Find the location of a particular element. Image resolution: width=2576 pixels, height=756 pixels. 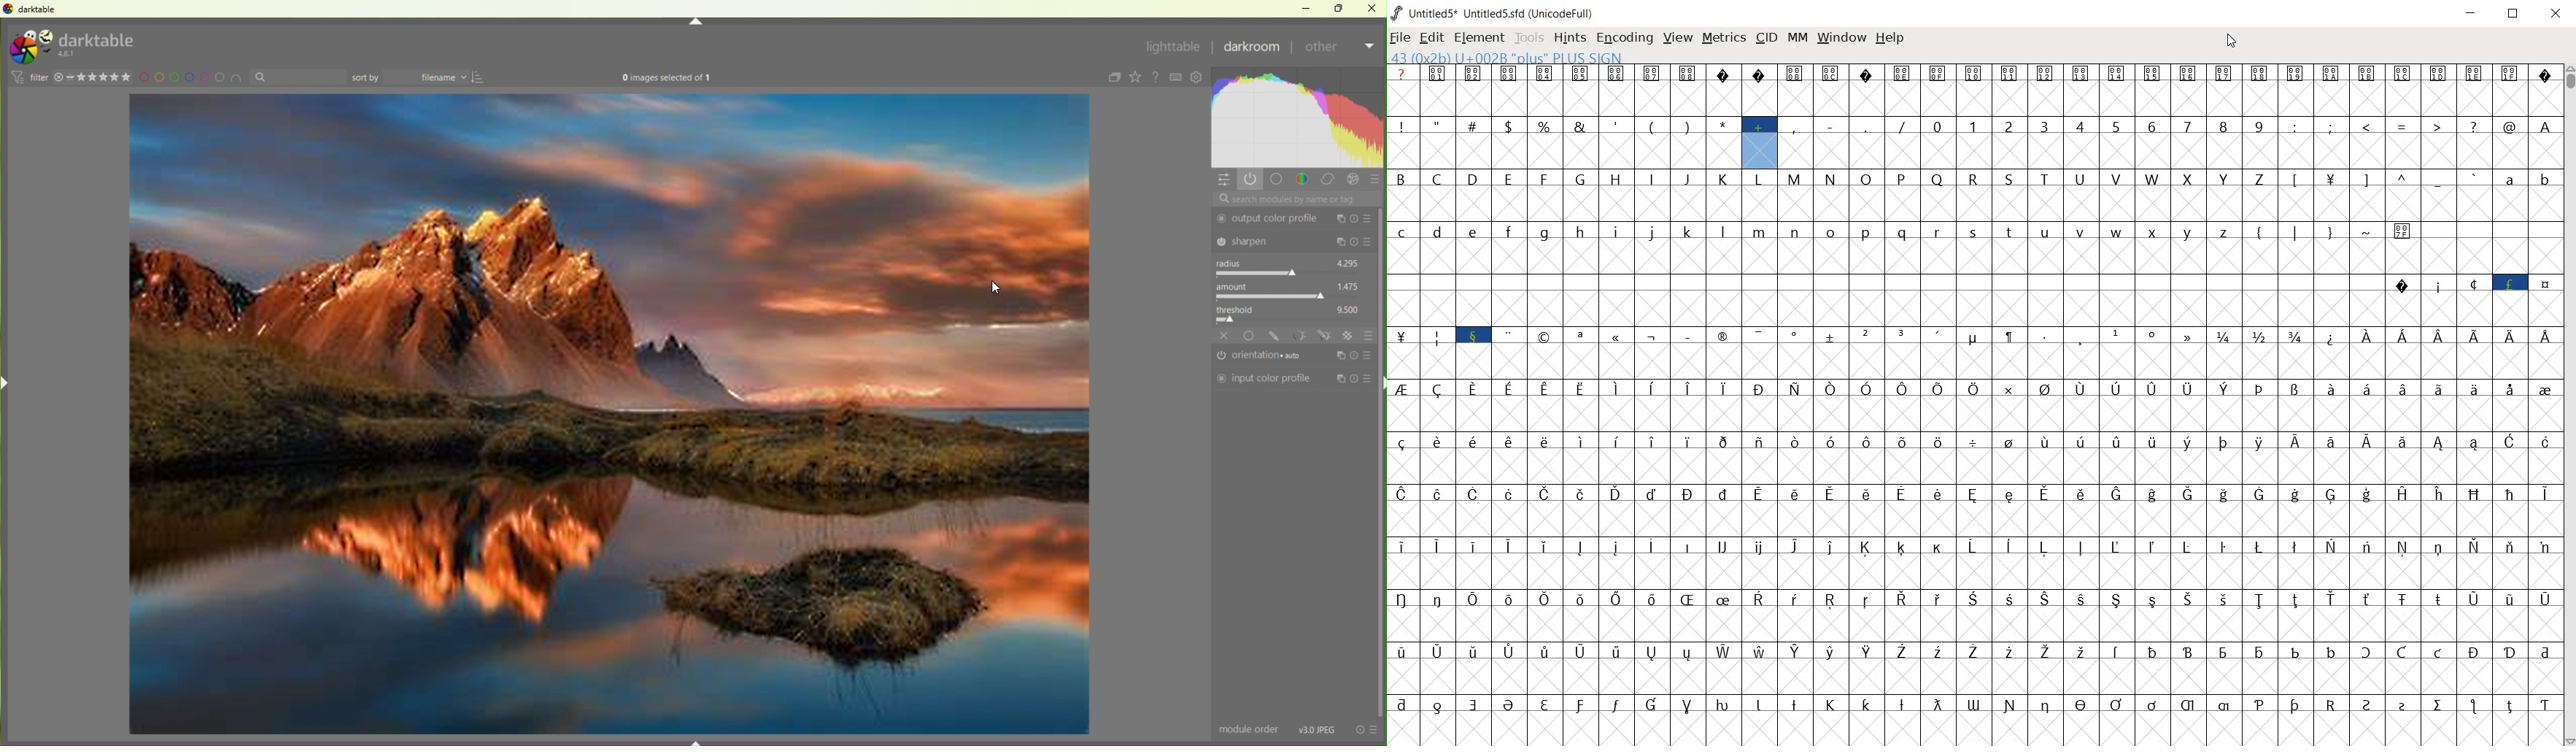

amount is located at coordinates (1236, 286).